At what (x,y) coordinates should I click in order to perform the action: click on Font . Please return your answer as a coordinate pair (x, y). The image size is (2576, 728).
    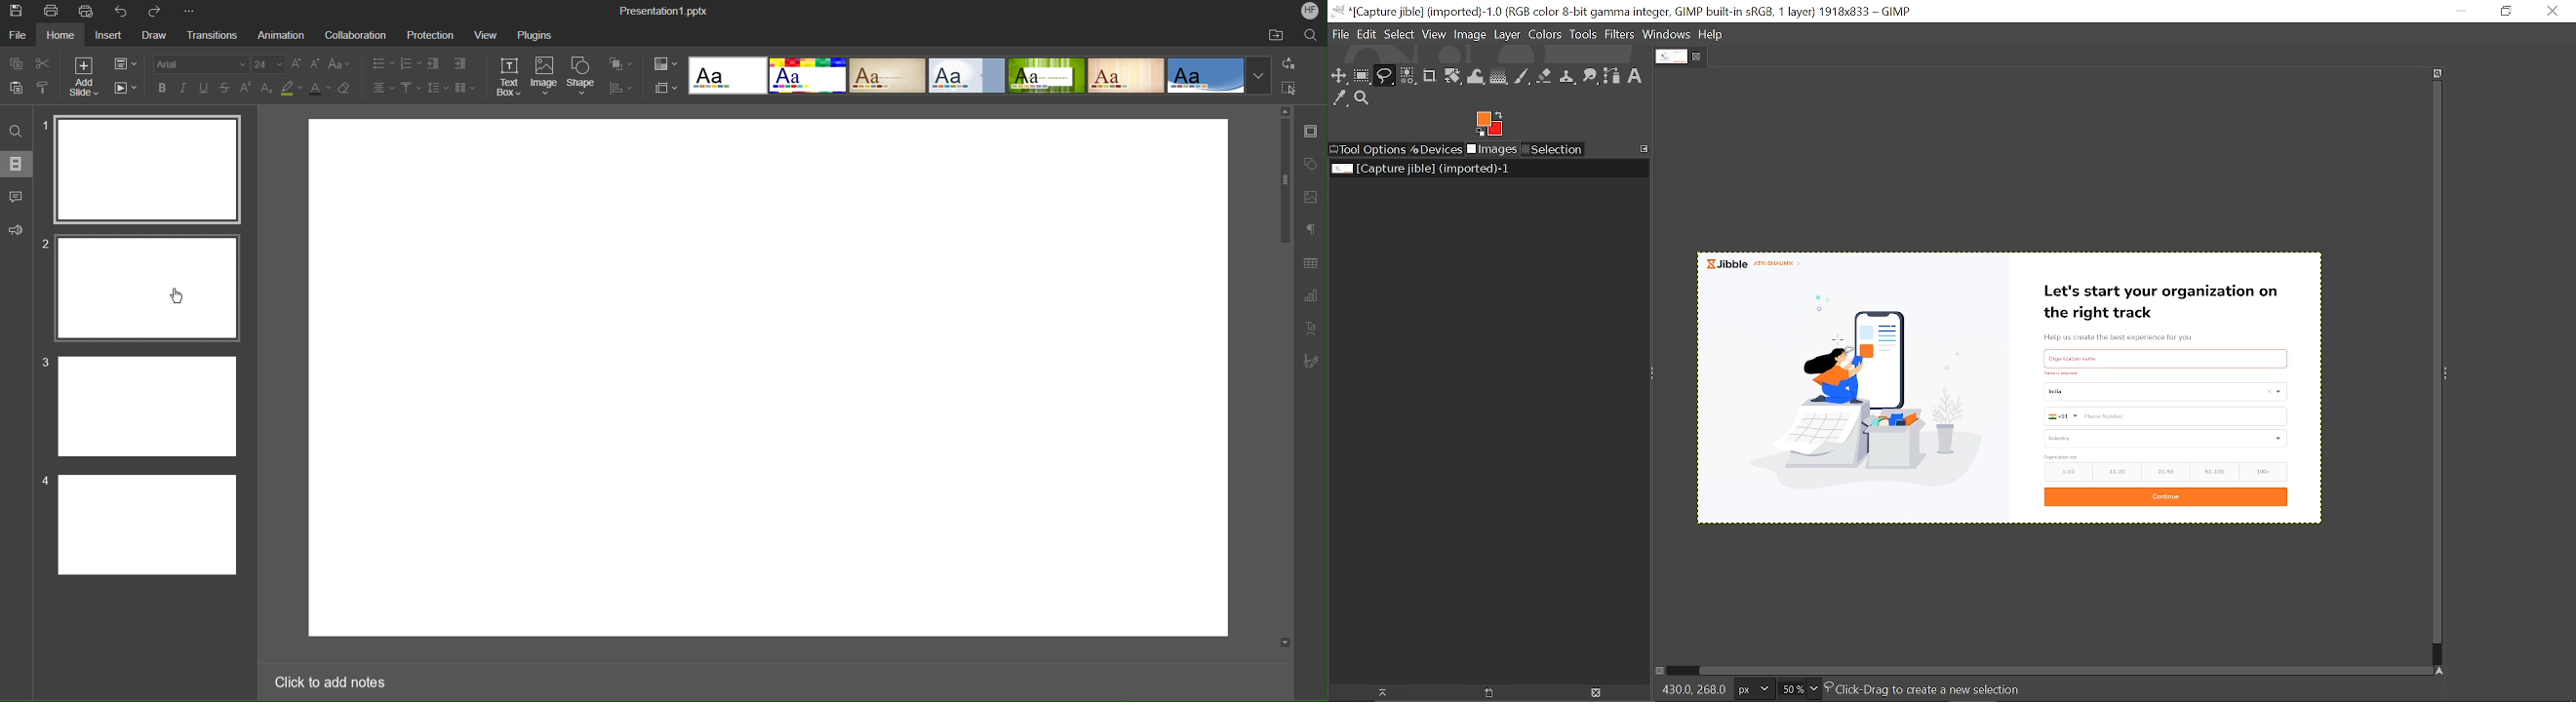
    Looking at the image, I should click on (196, 62).